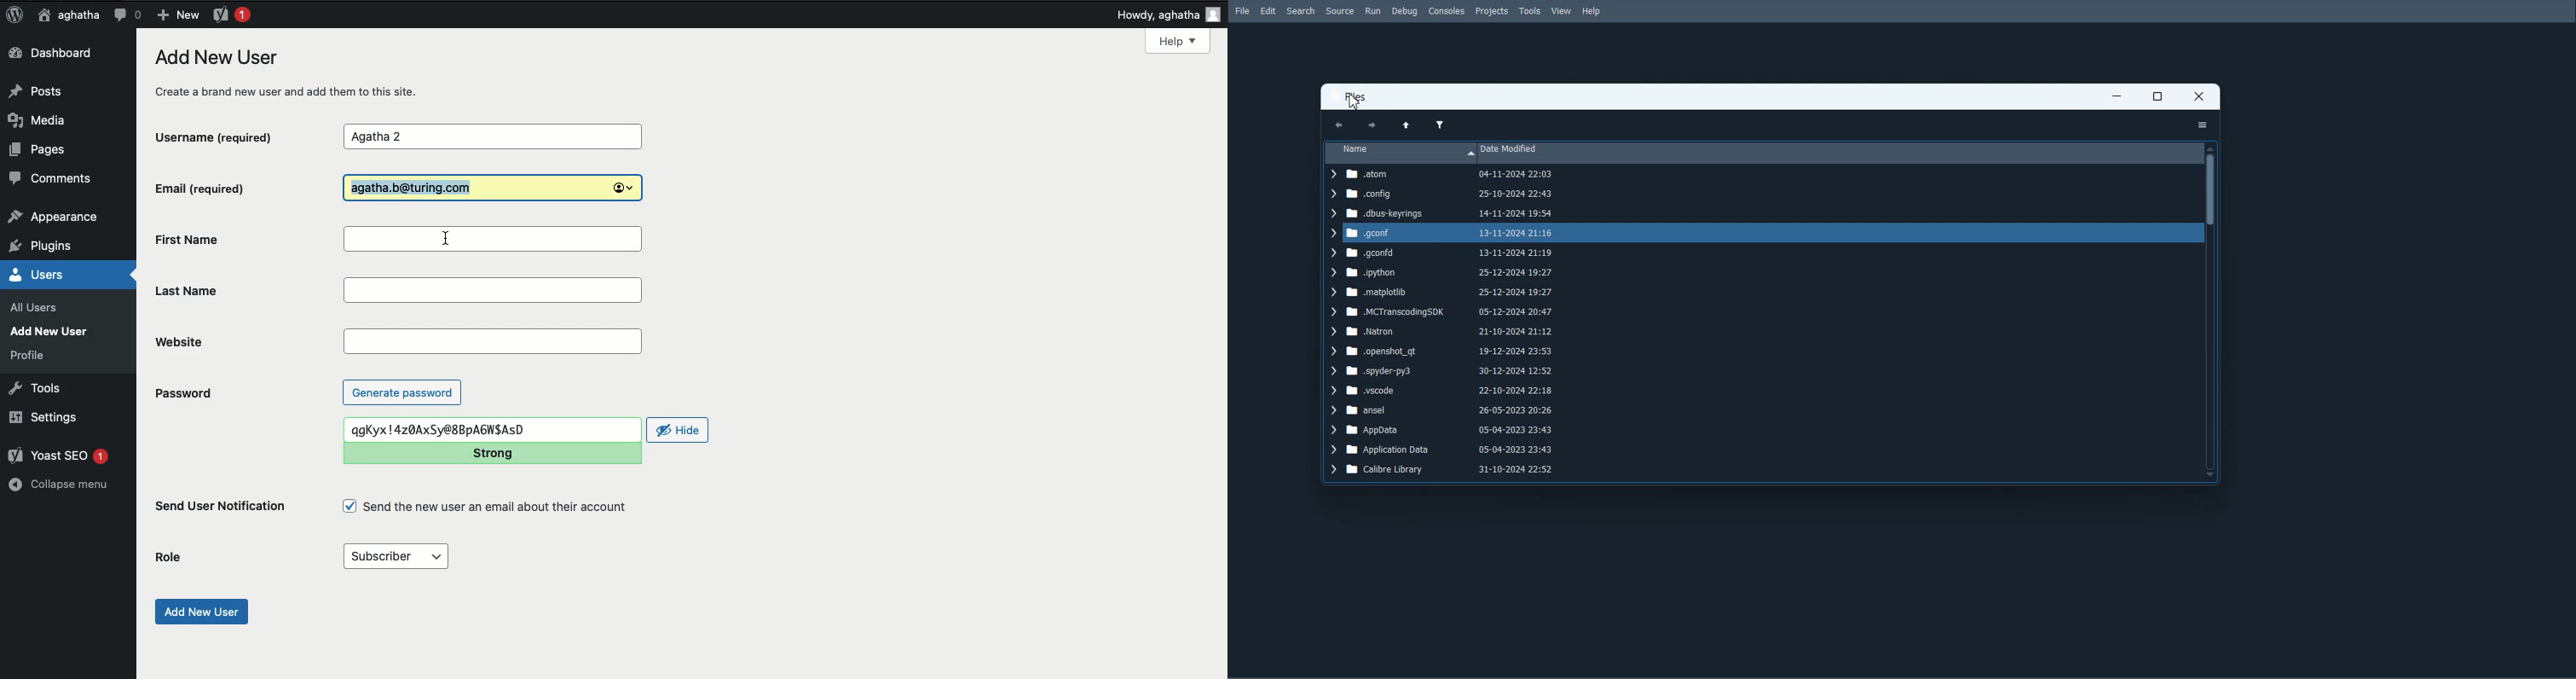  What do you see at coordinates (1439, 253) in the screenshot?
I see `.geonfd 13-11-2024 21:19` at bounding box center [1439, 253].